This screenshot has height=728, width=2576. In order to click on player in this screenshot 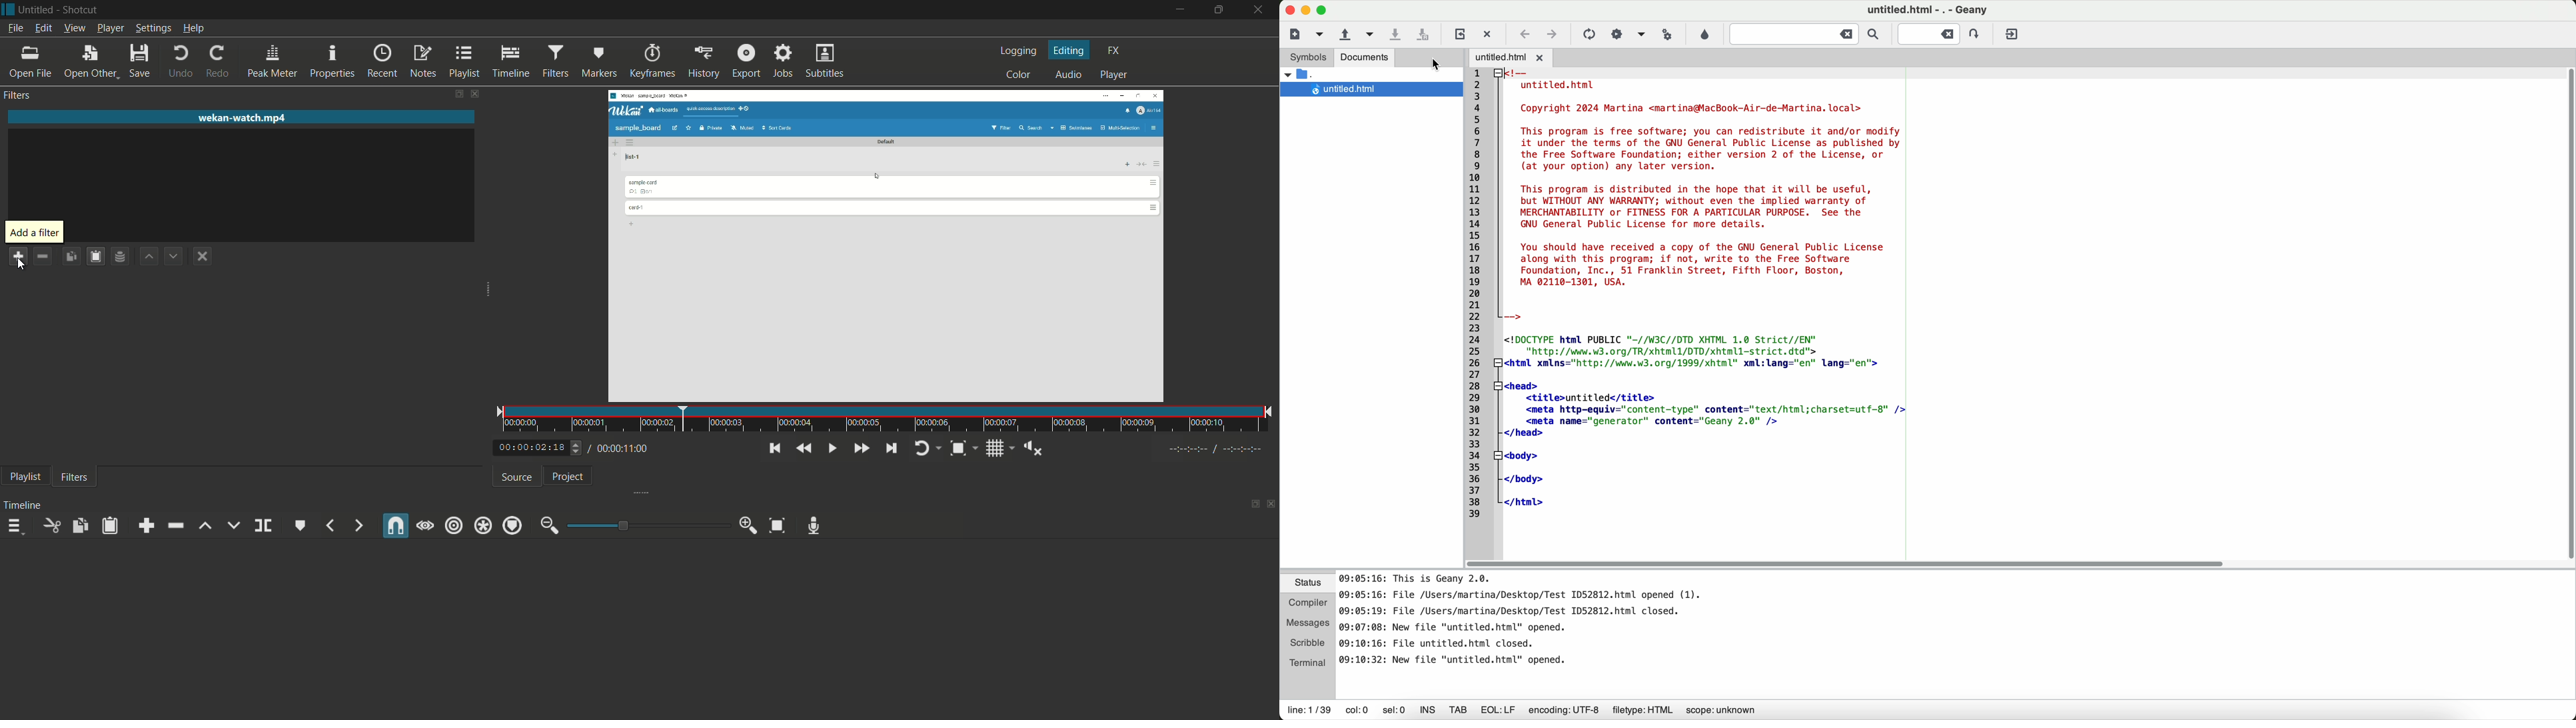, I will do `click(1115, 75)`.